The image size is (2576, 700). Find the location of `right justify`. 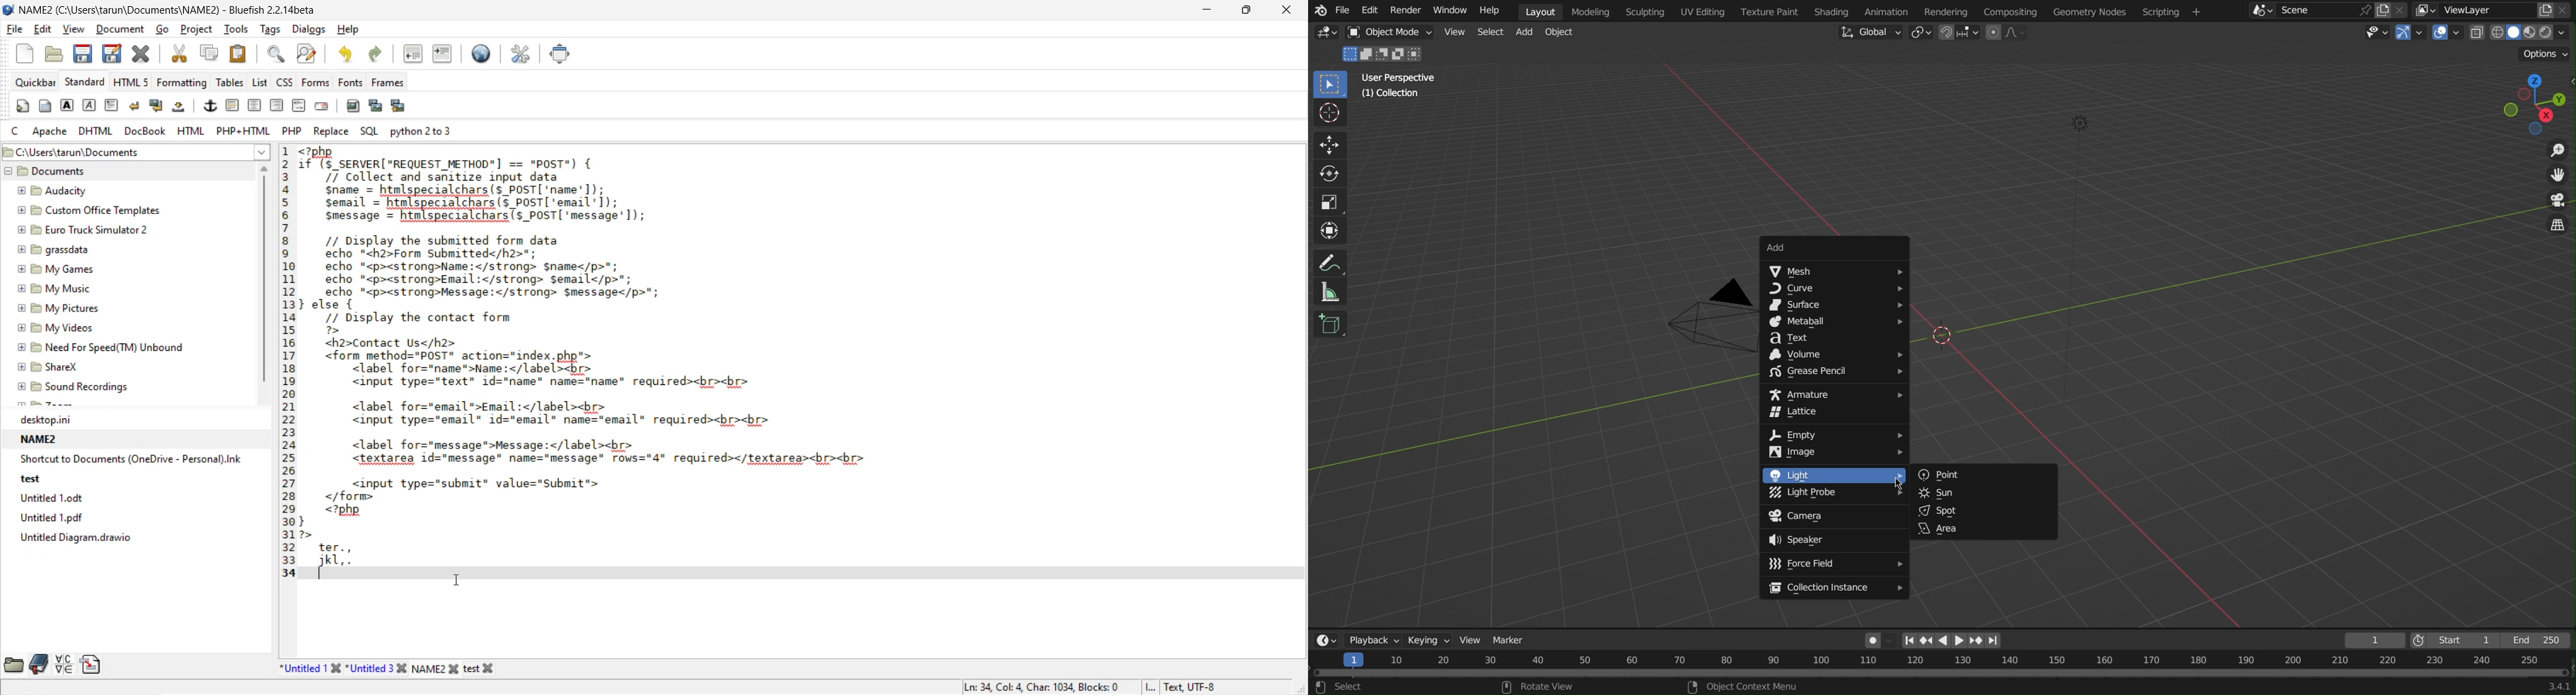

right justify is located at coordinates (276, 105).